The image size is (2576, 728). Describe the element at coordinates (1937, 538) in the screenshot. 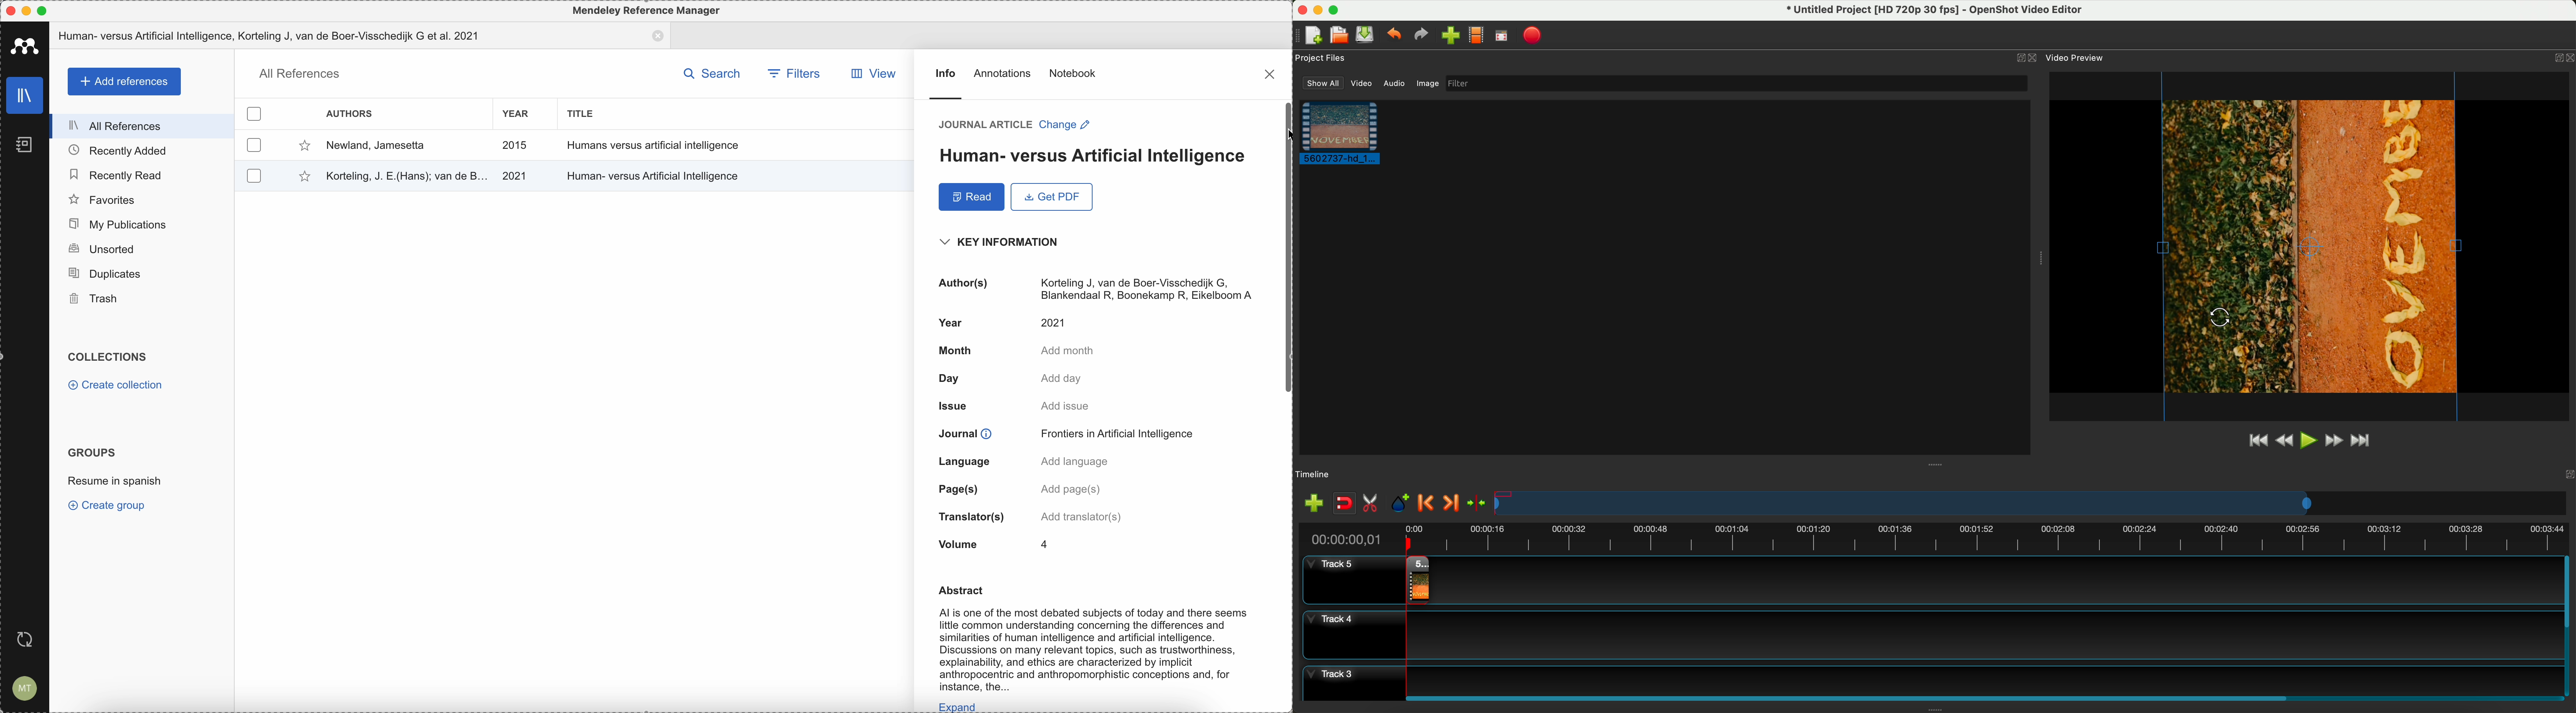

I see `timeline` at that location.